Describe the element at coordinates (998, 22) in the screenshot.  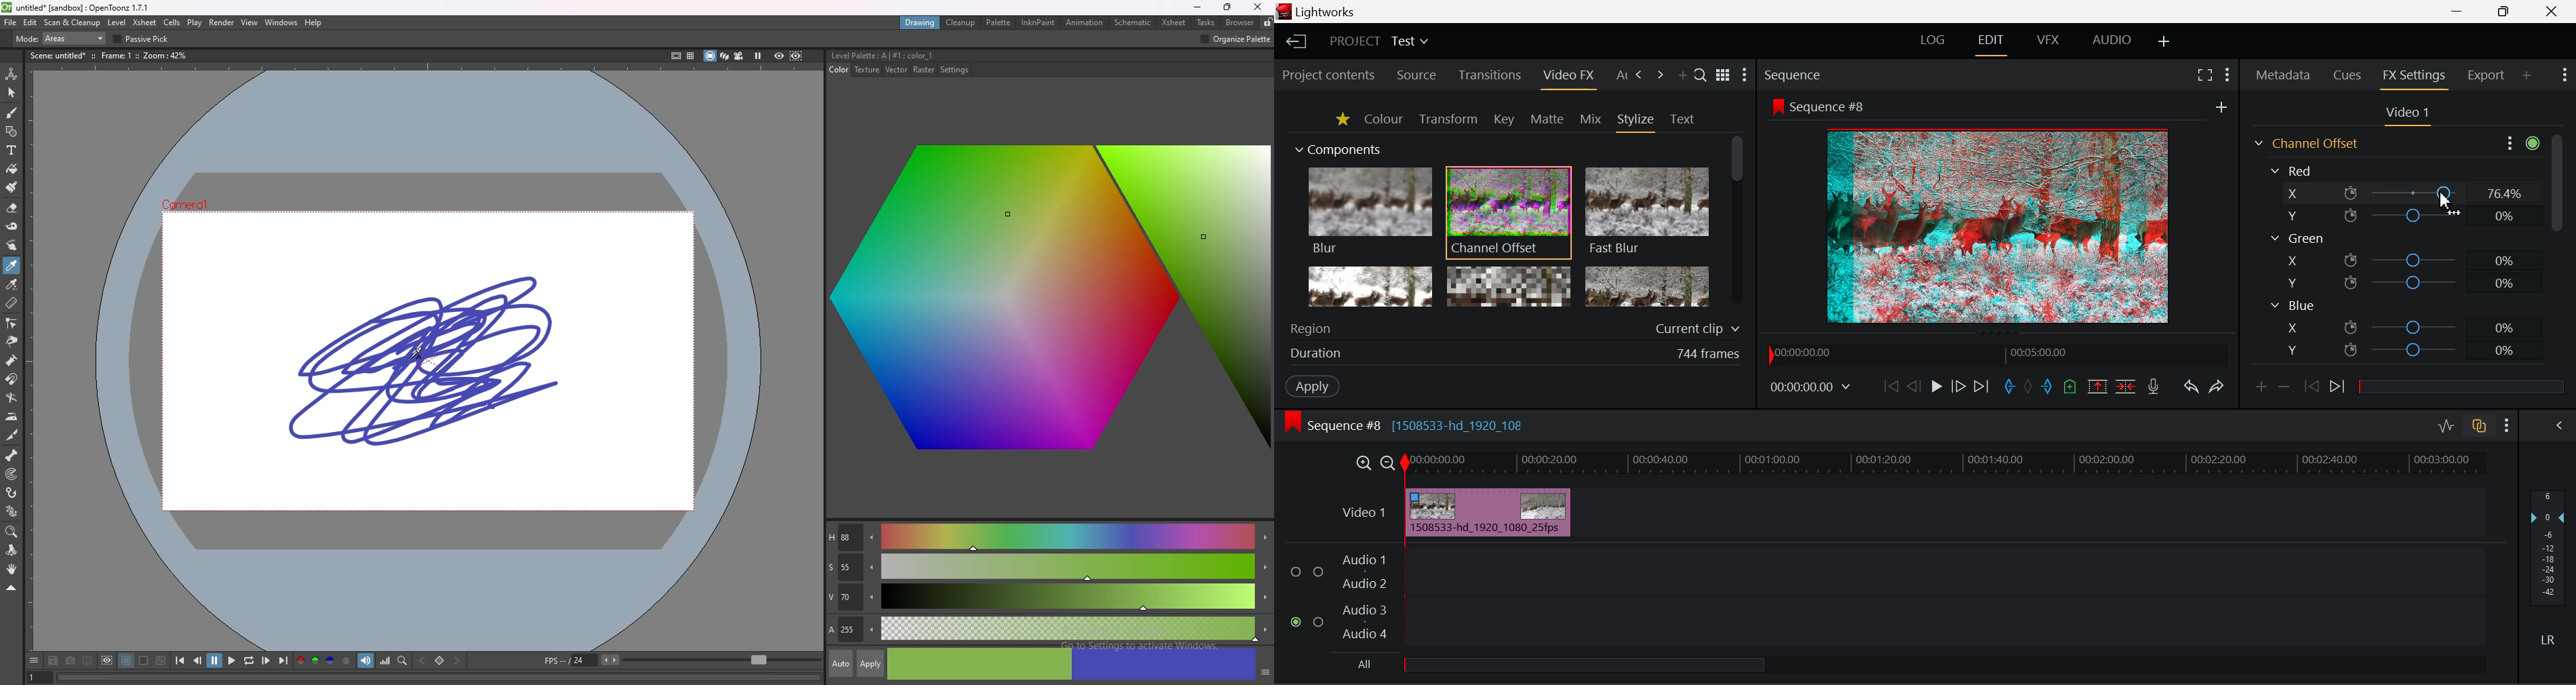
I see `palette` at that location.